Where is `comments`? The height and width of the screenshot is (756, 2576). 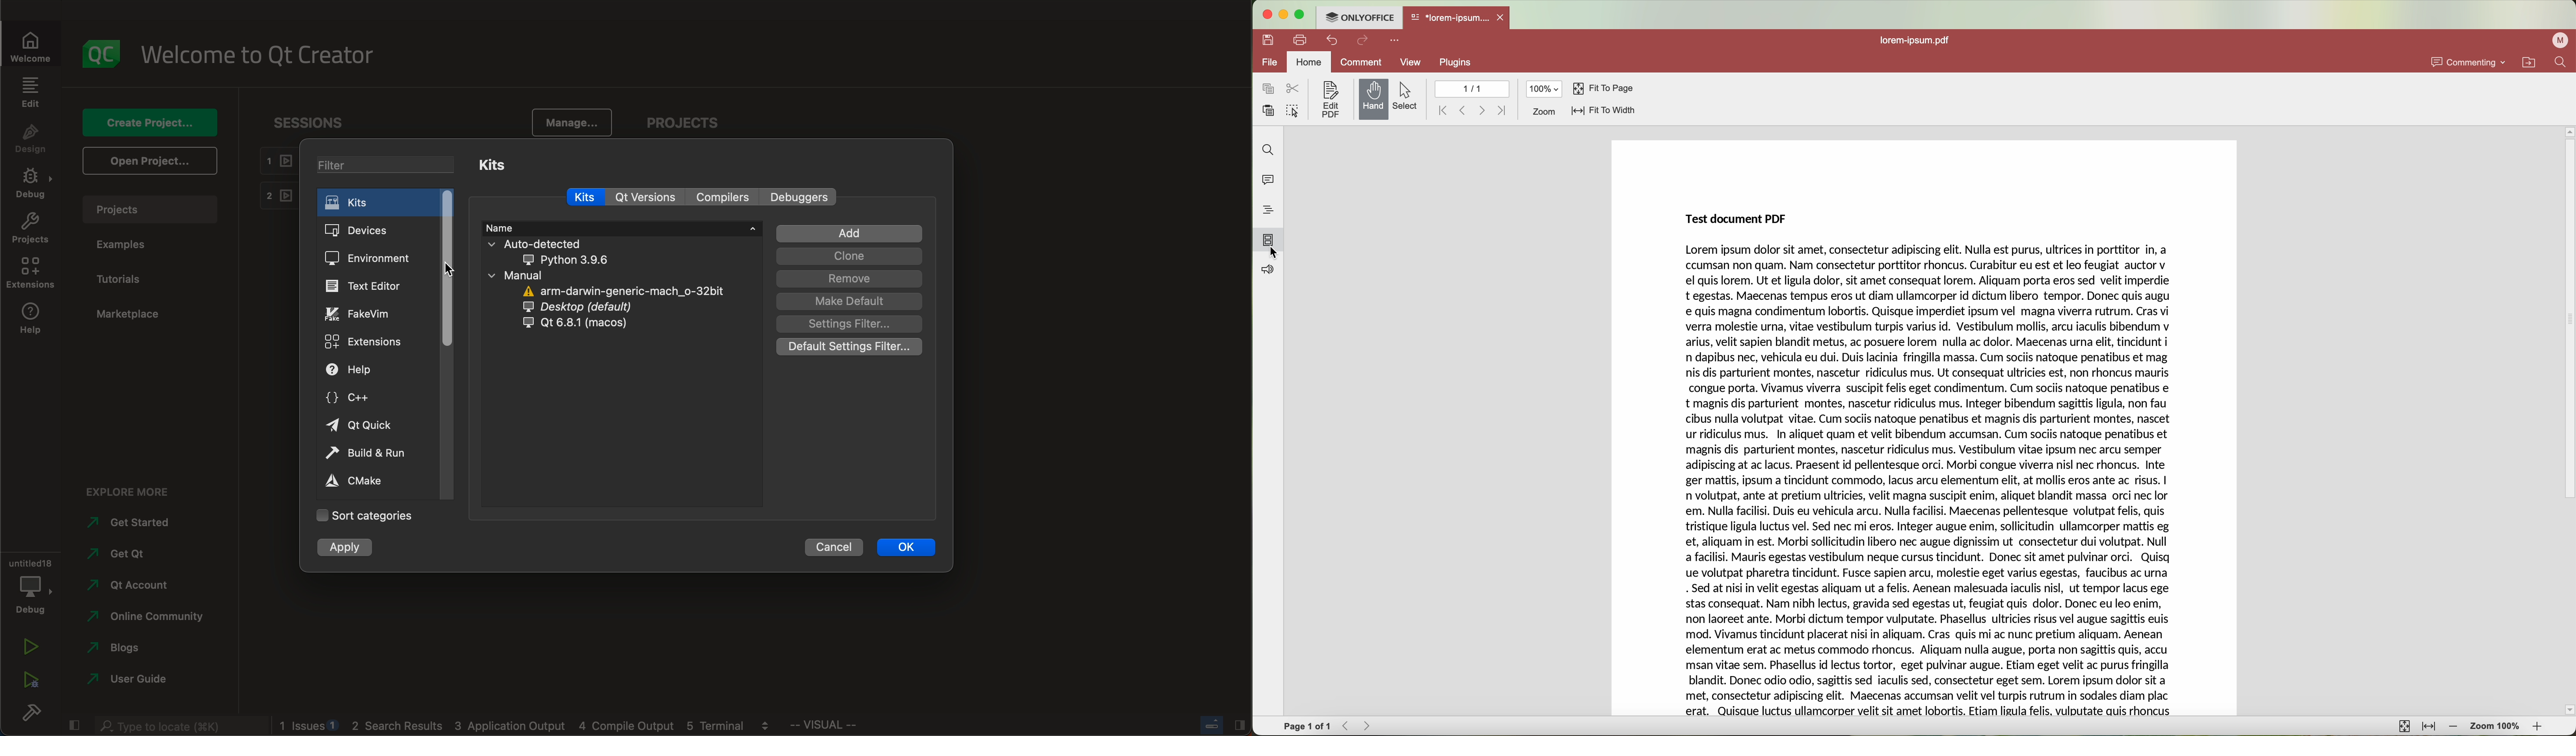
comments is located at coordinates (1268, 182).